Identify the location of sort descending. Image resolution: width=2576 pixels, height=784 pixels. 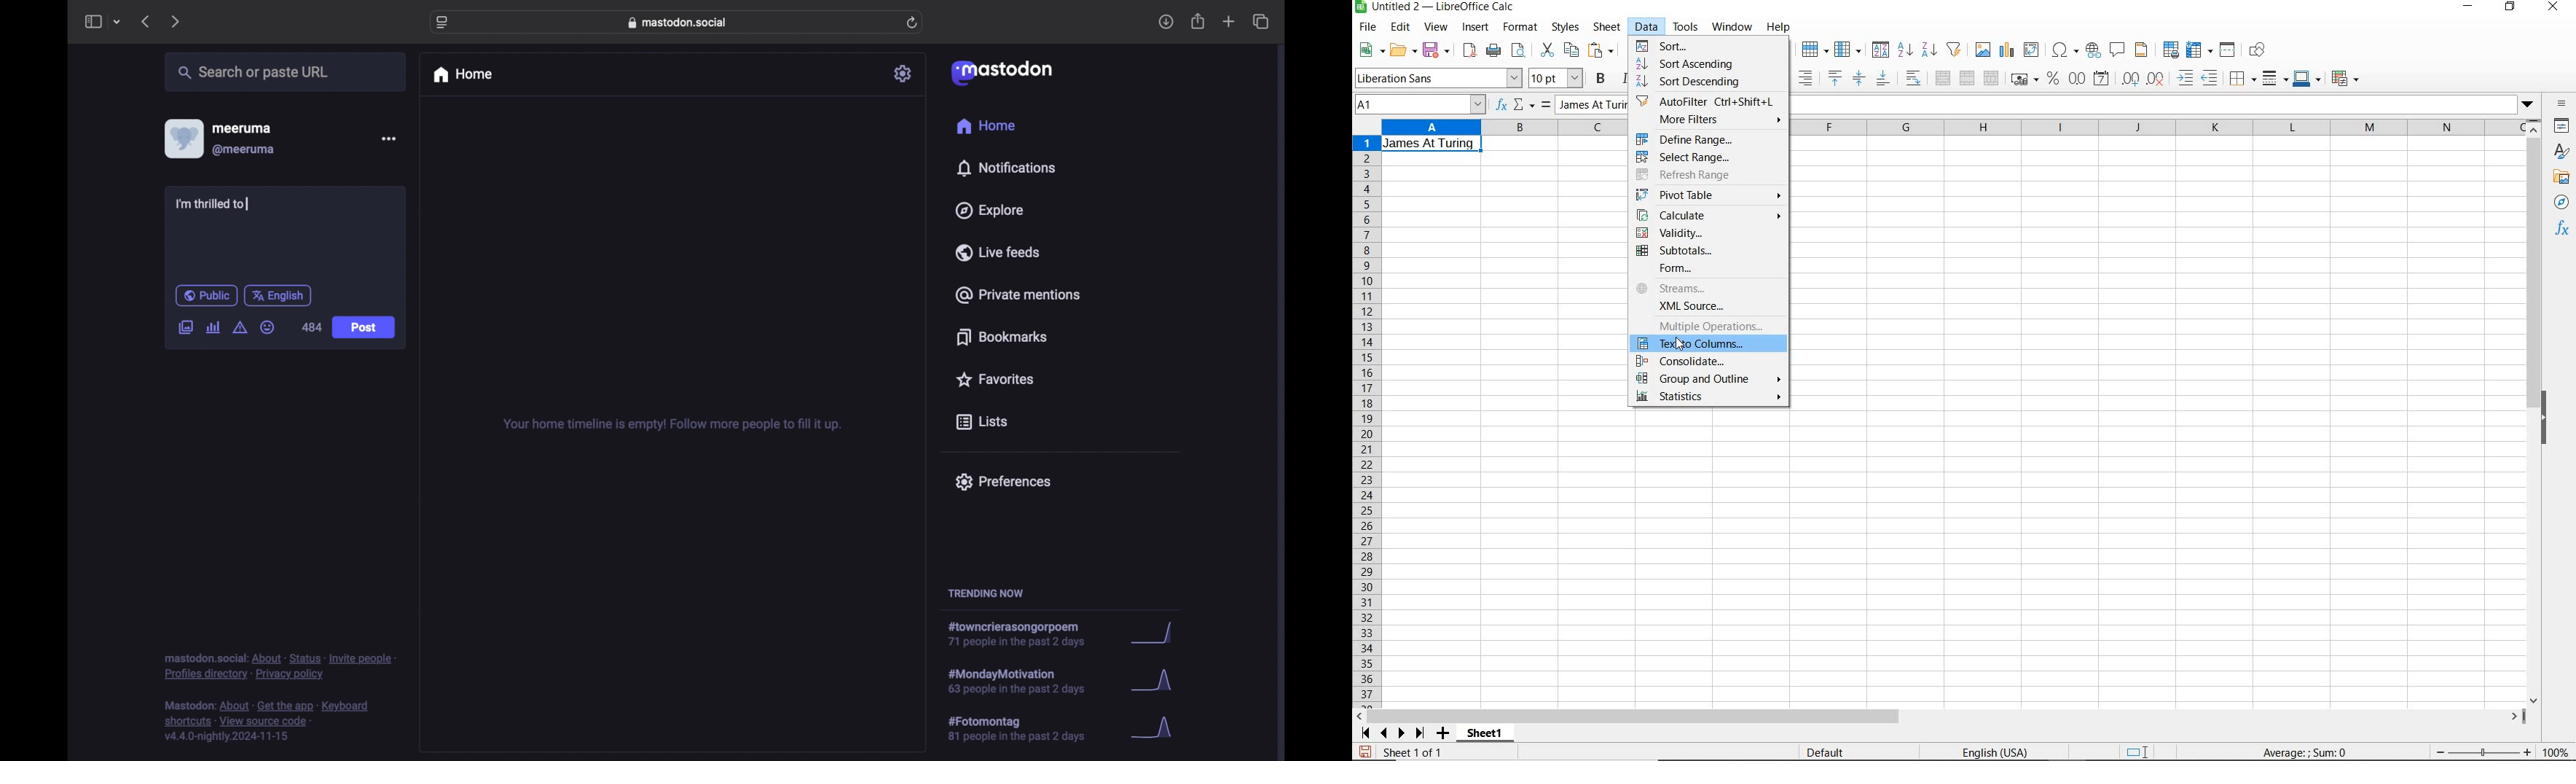
(1689, 83).